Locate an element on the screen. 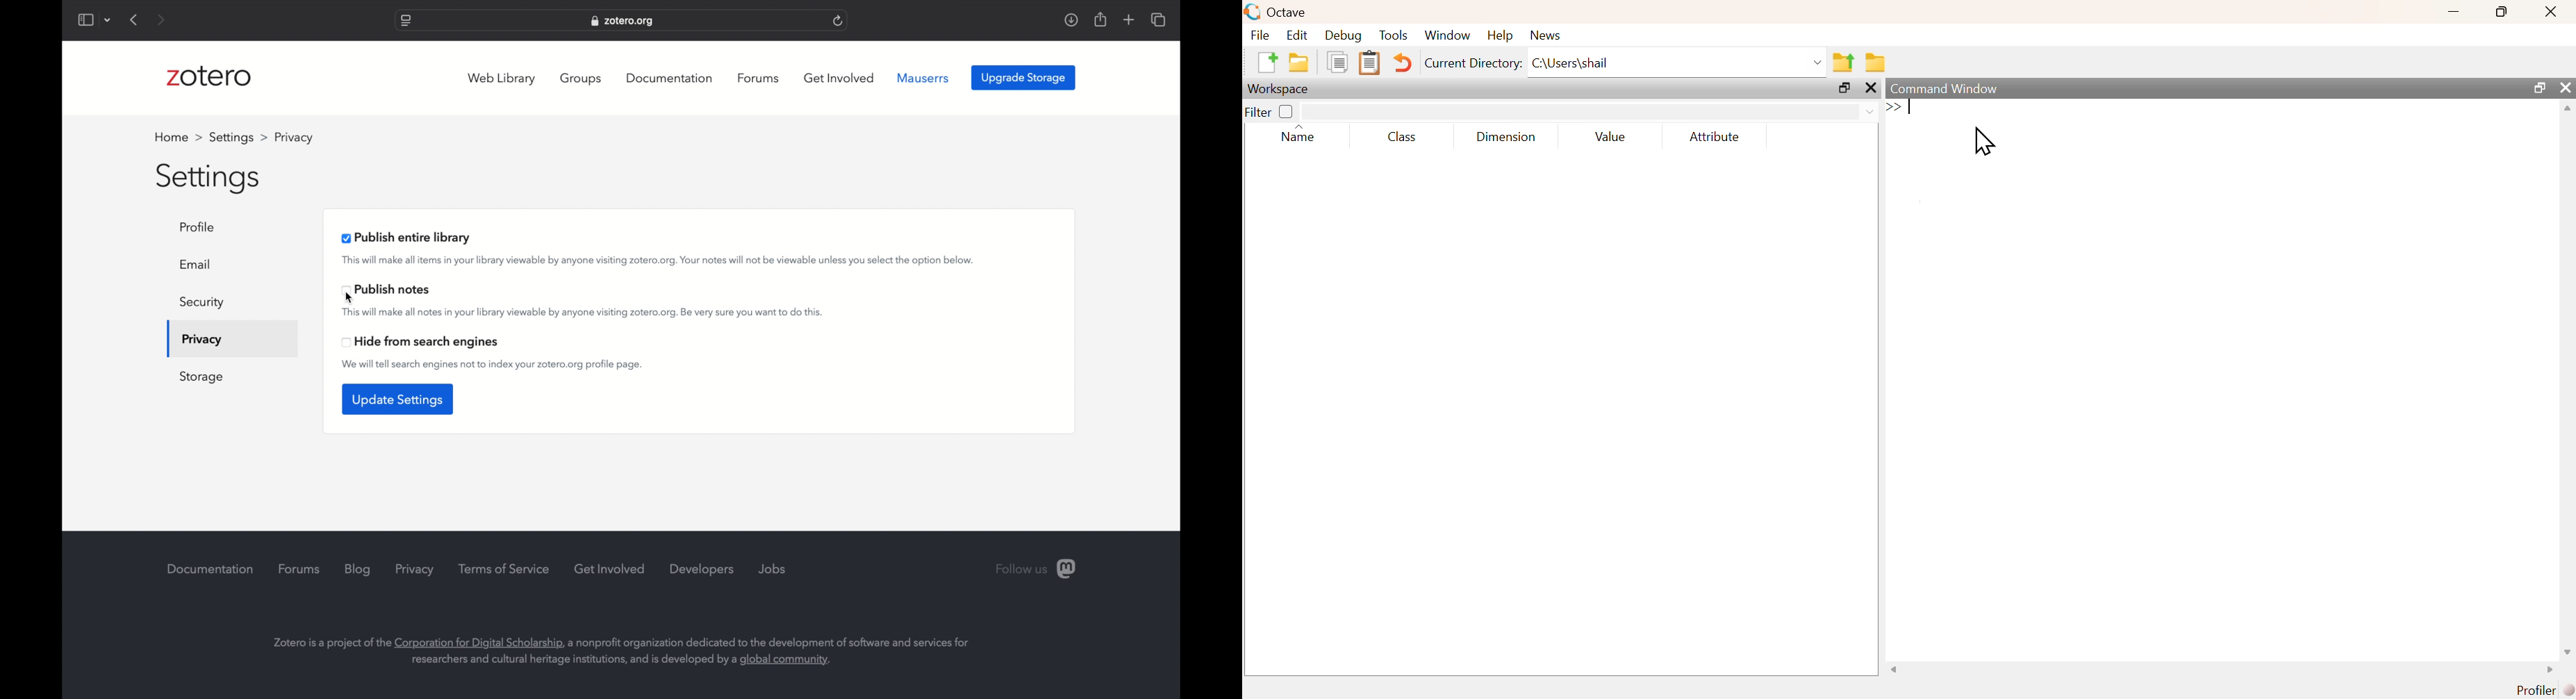 The image size is (2576, 700). storage is located at coordinates (202, 377).